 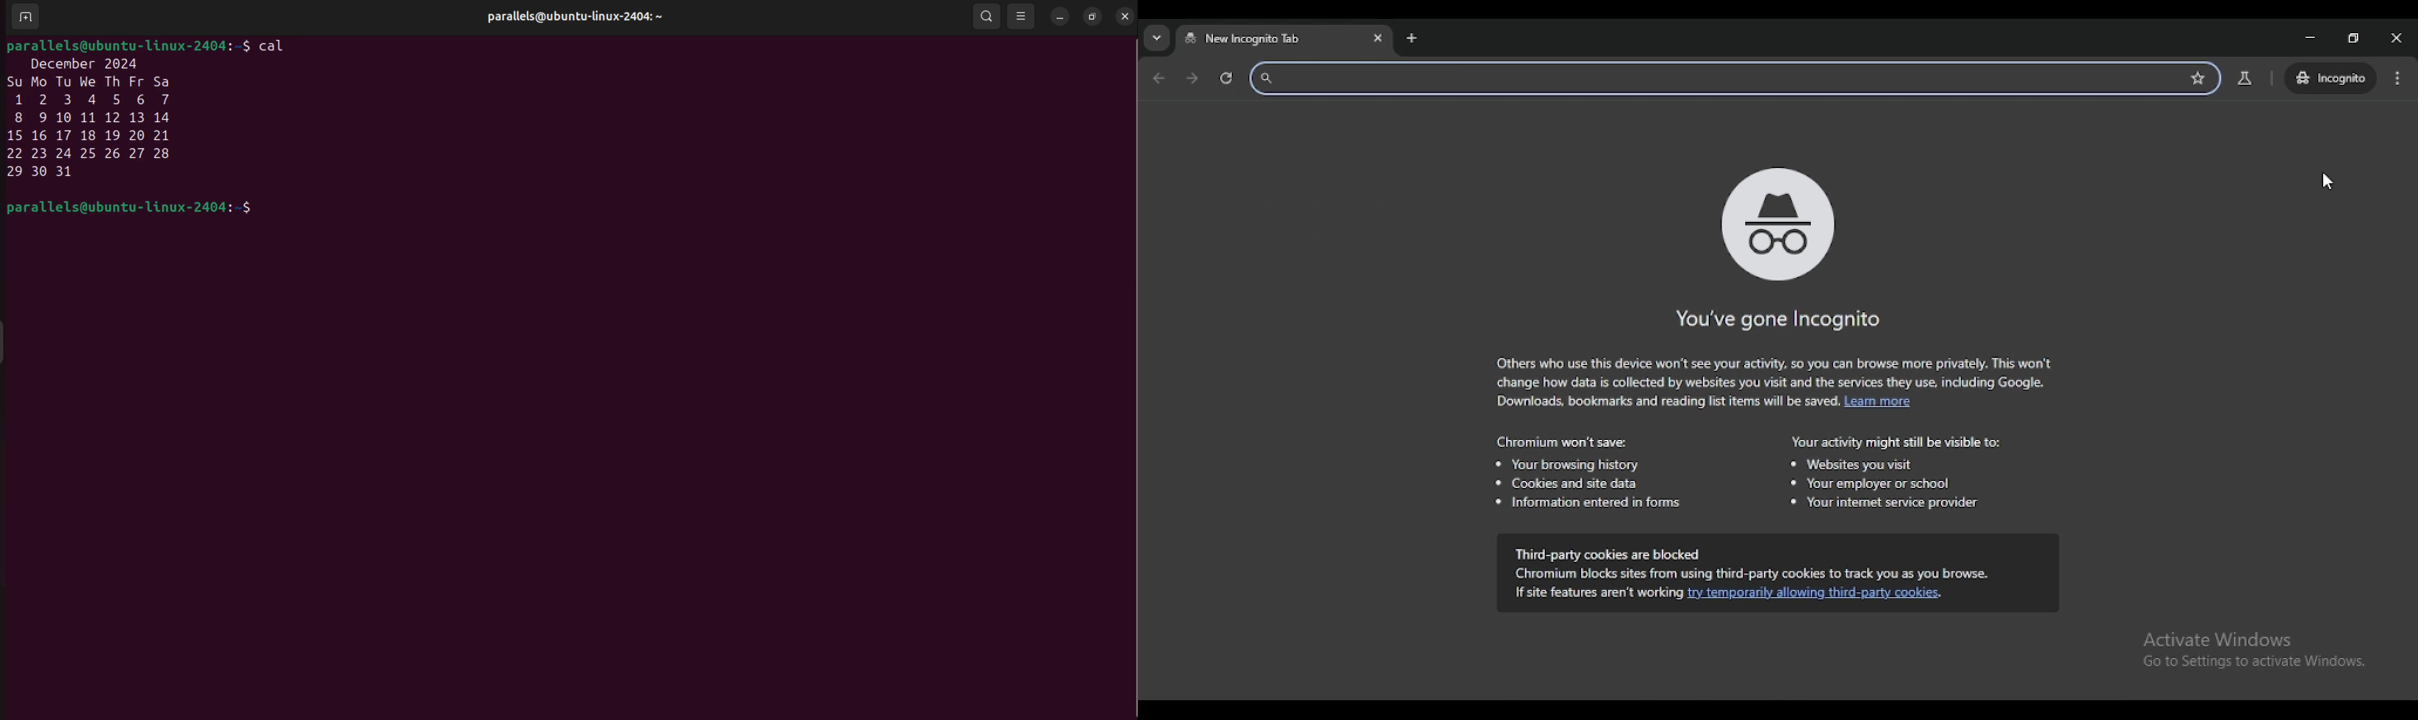 What do you see at coordinates (1159, 80) in the screenshot?
I see `click to go back` at bounding box center [1159, 80].